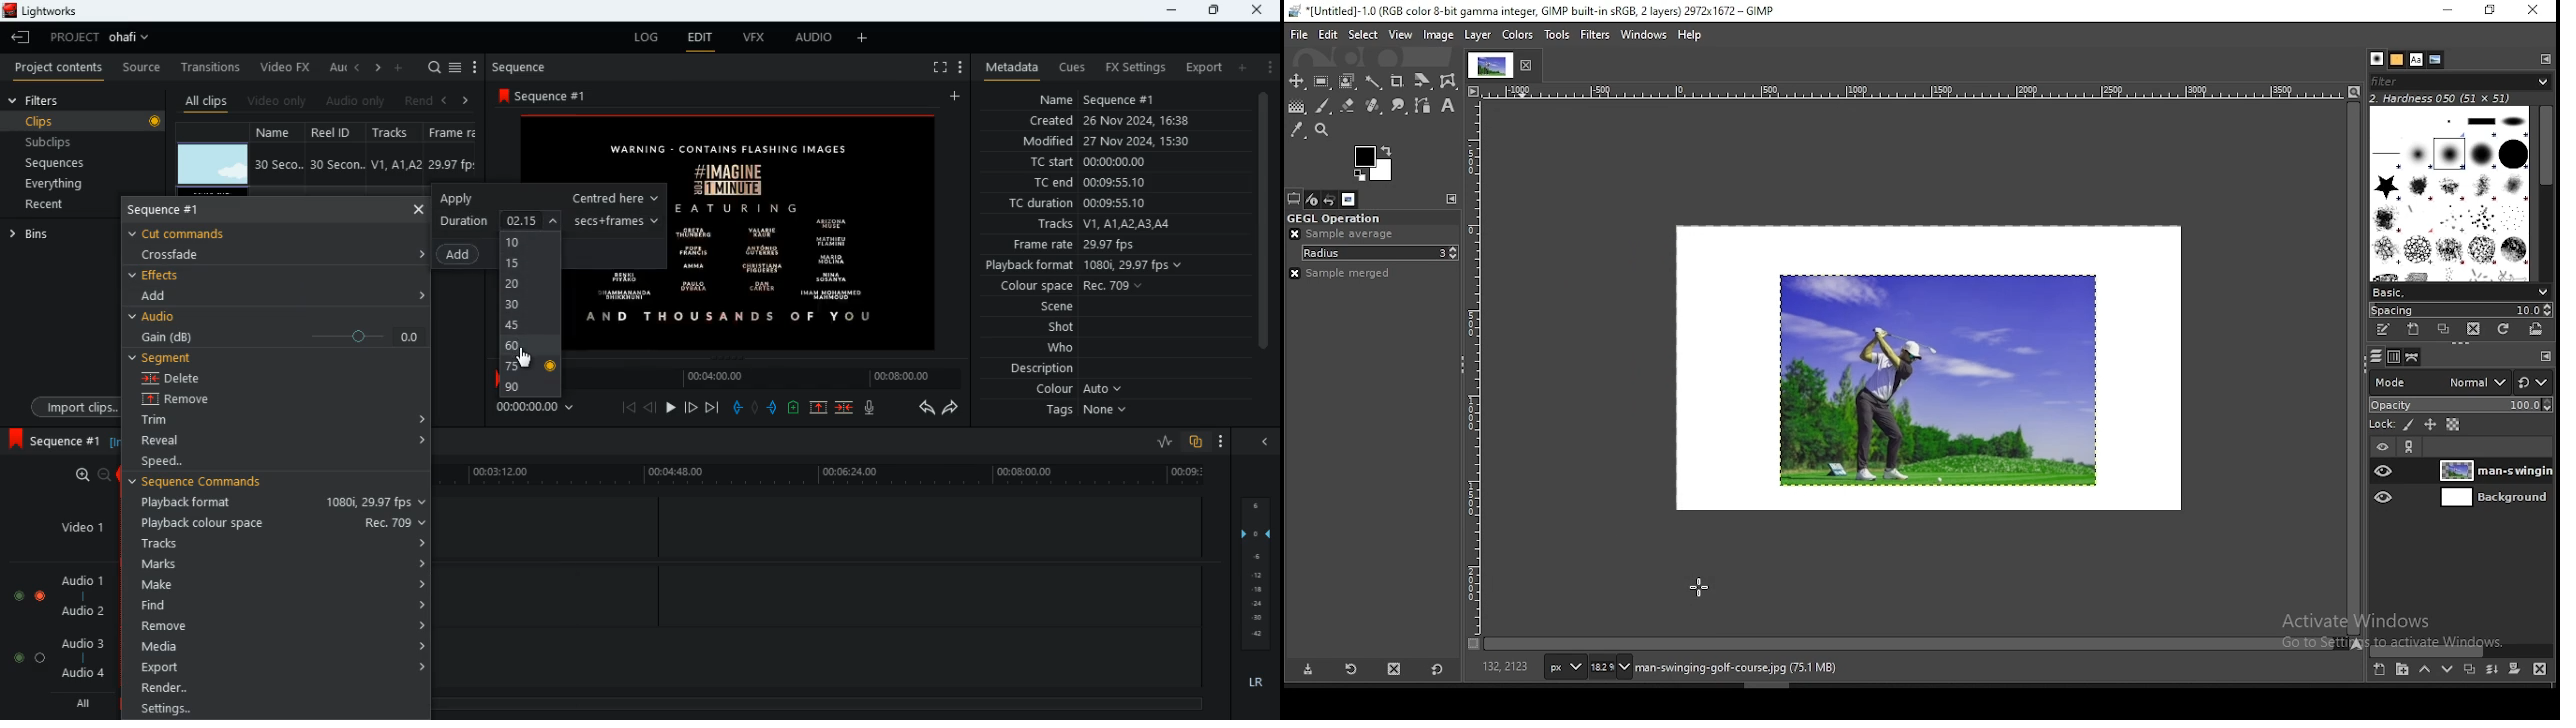 Image resolution: width=2576 pixels, height=728 pixels. What do you see at coordinates (638, 152) in the screenshot?
I see `text` at bounding box center [638, 152].